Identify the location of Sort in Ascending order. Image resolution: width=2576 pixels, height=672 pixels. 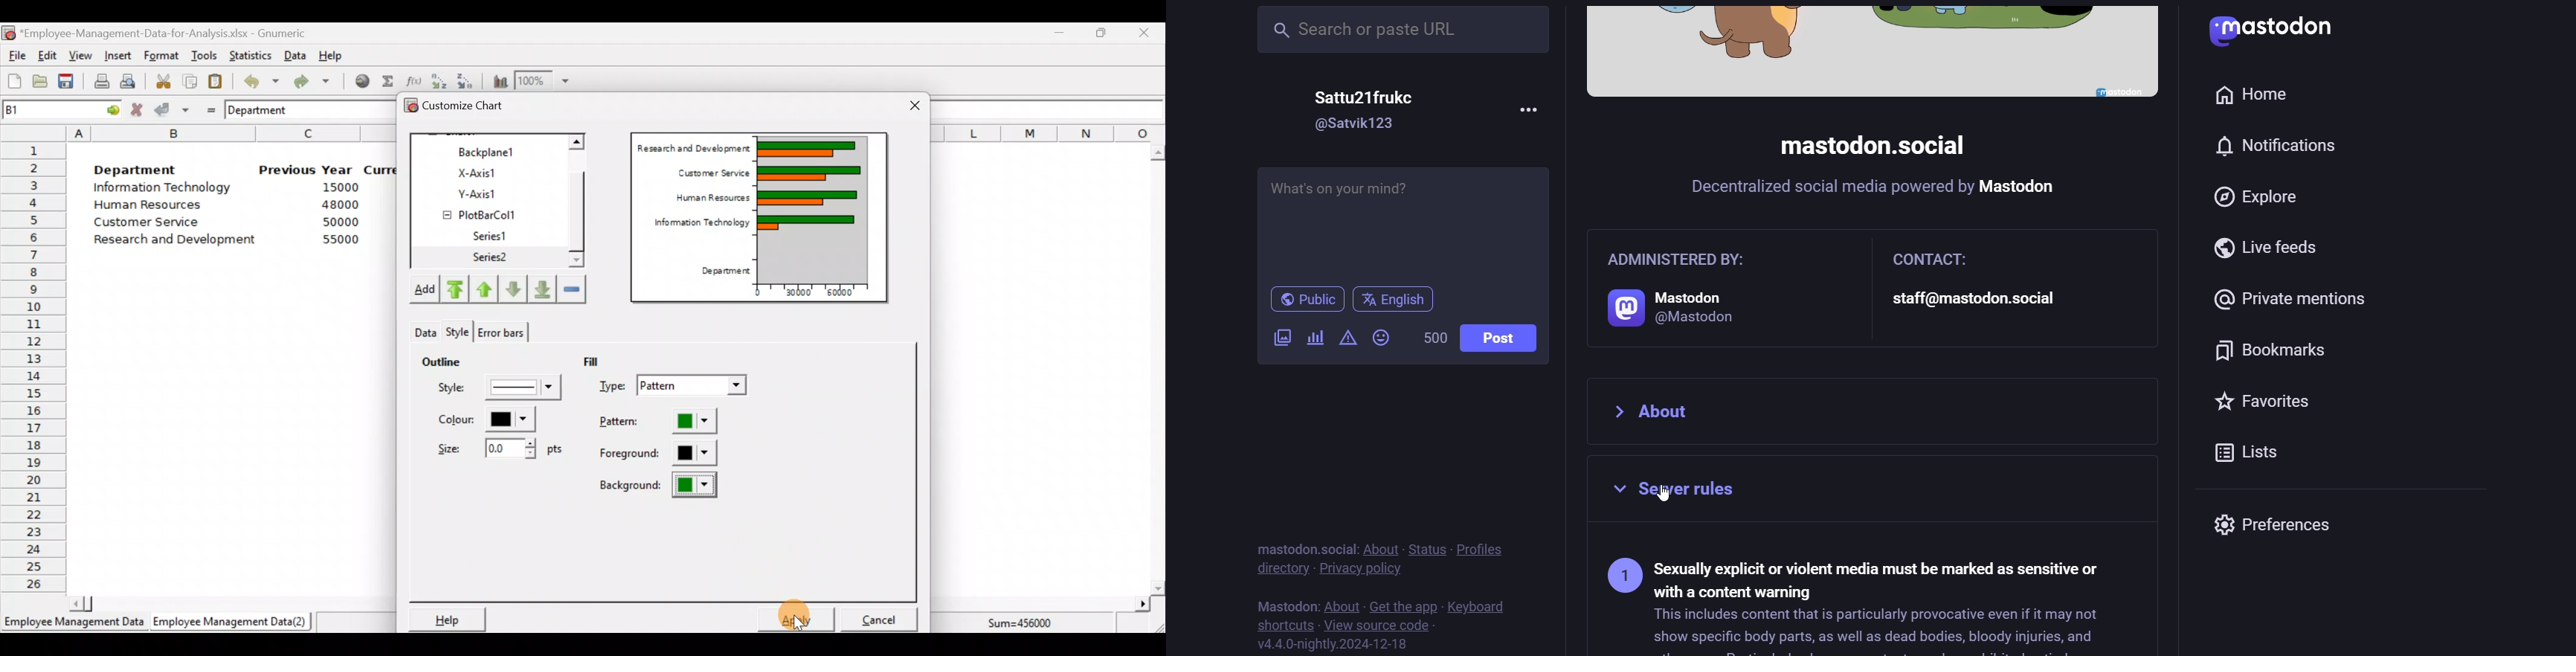
(438, 81).